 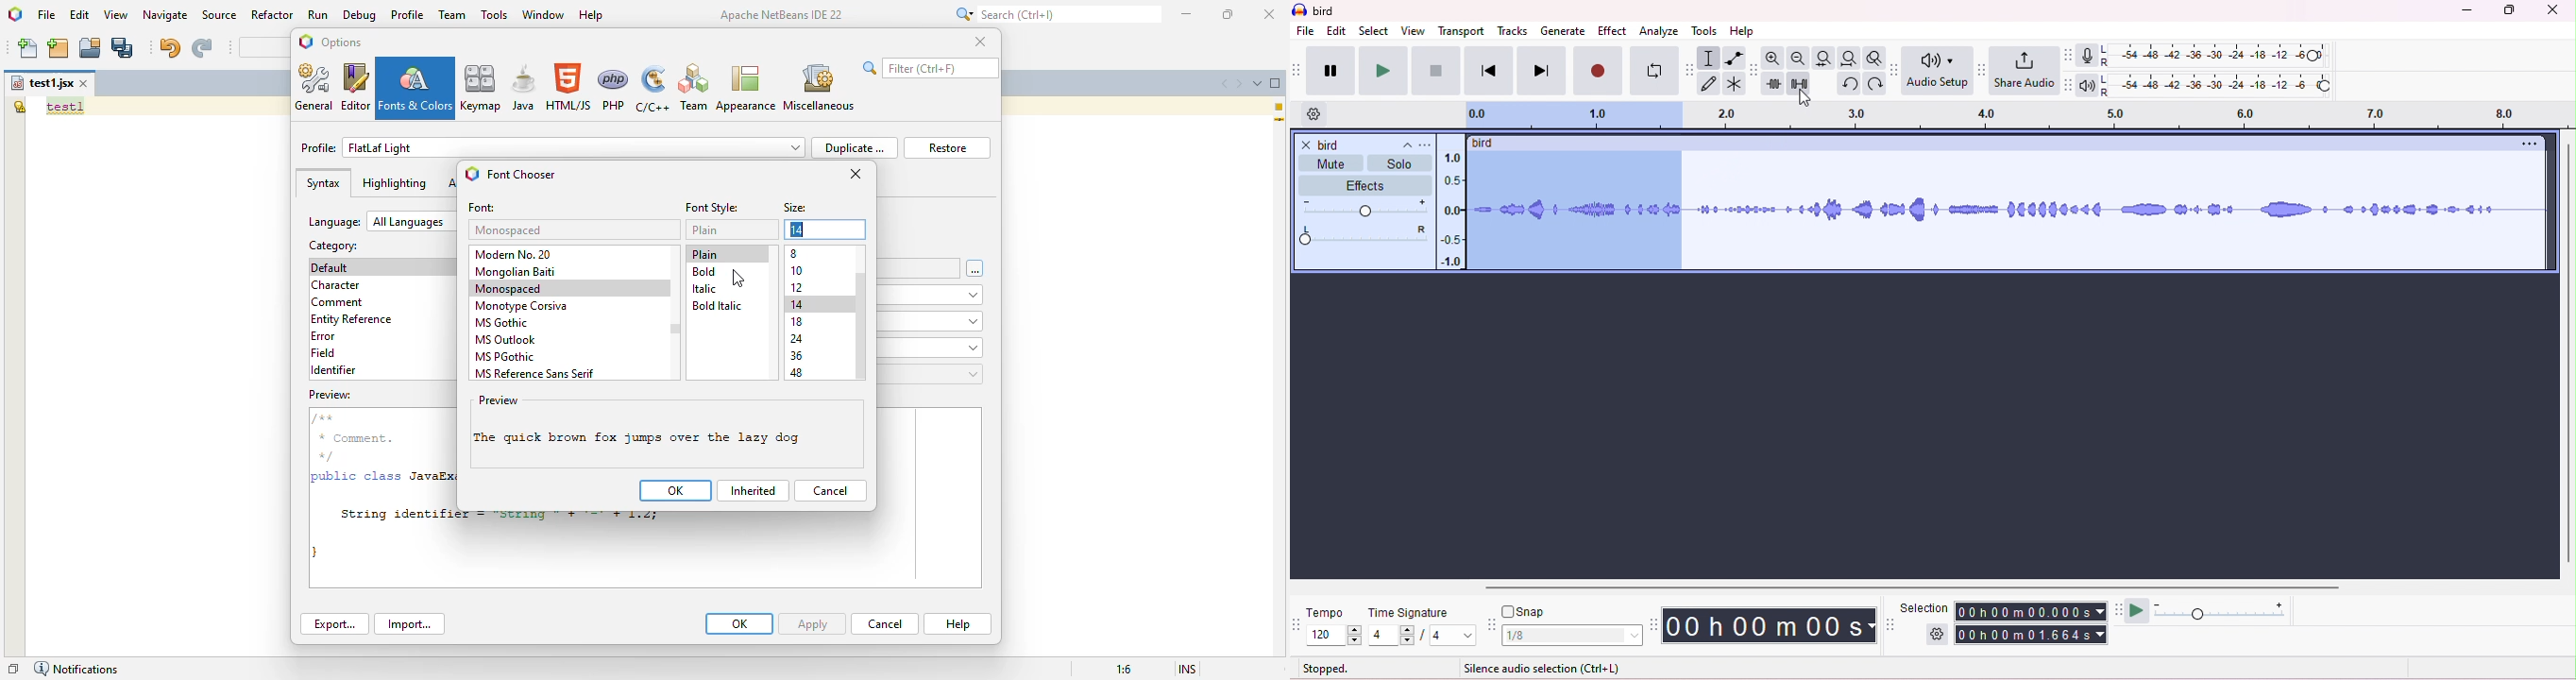 What do you see at coordinates (85, 83) in the screenshot?
I see `close window` at bounding box center [85, 83].